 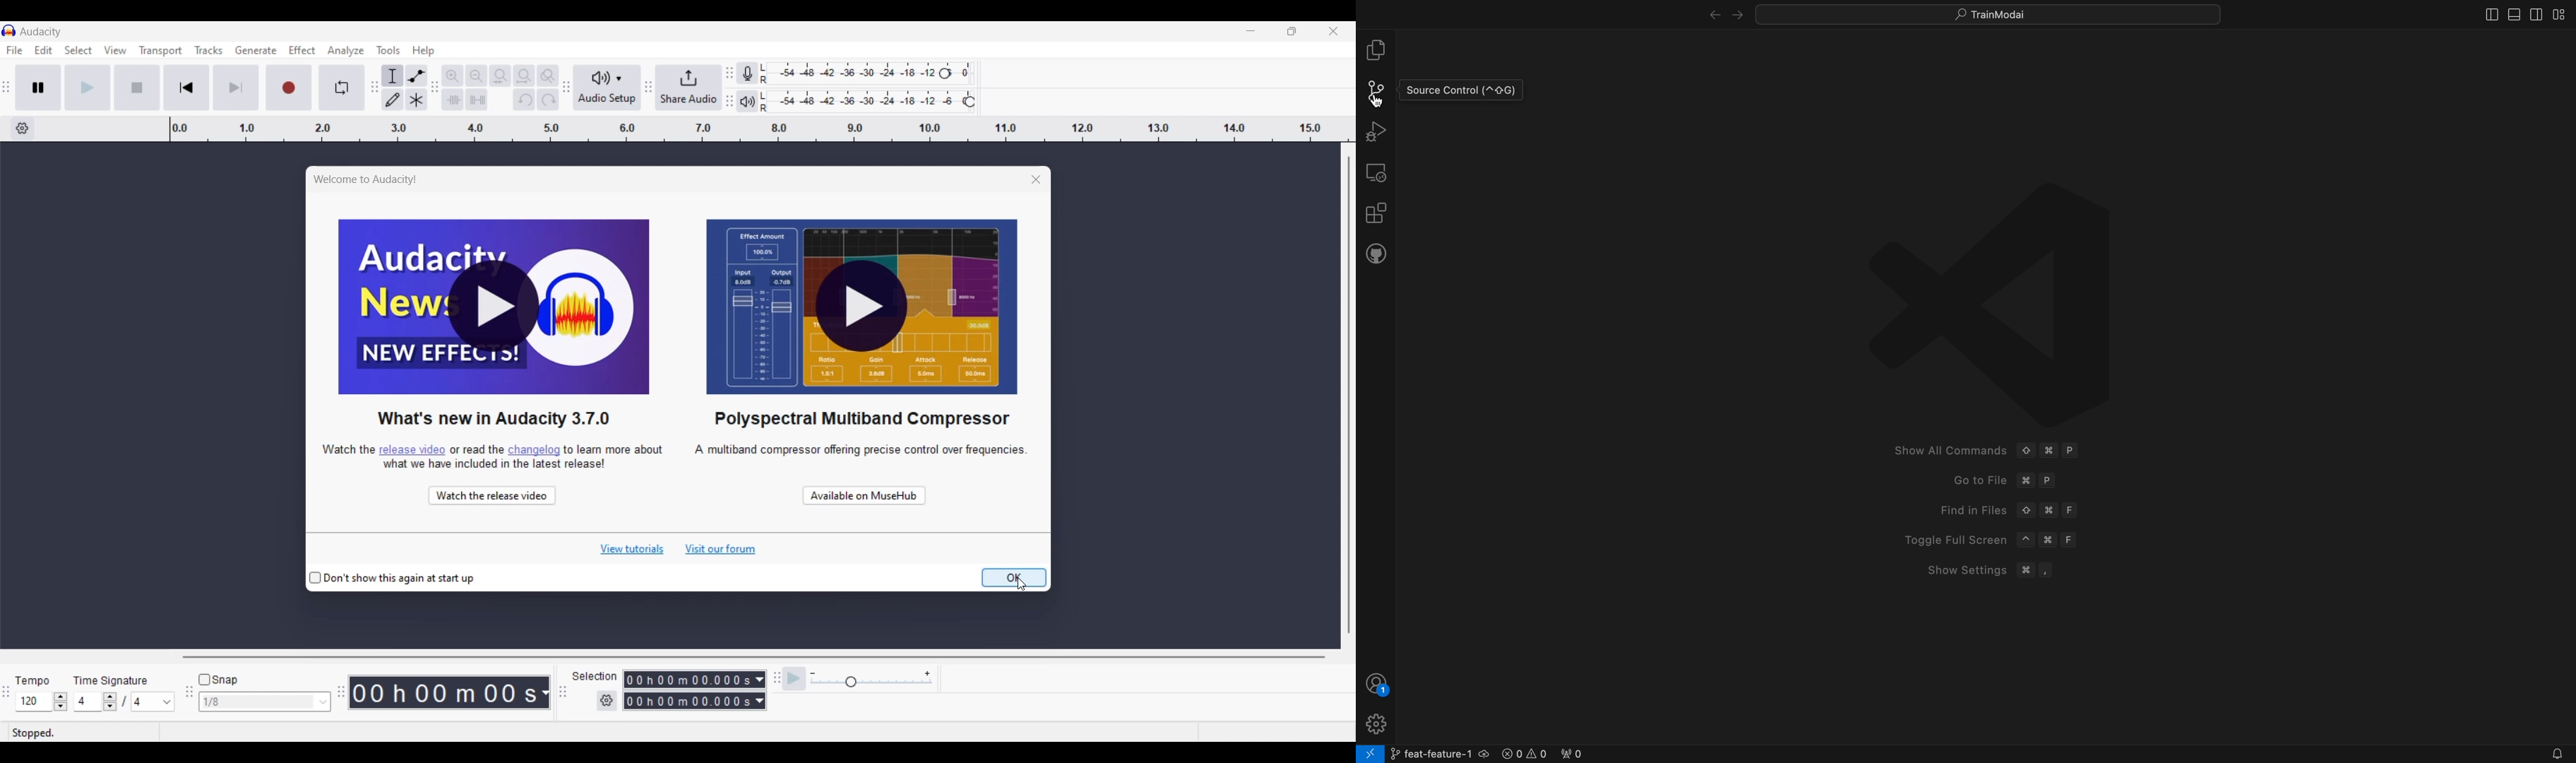 I want to click on toolbar, so click(x=728, y=85).